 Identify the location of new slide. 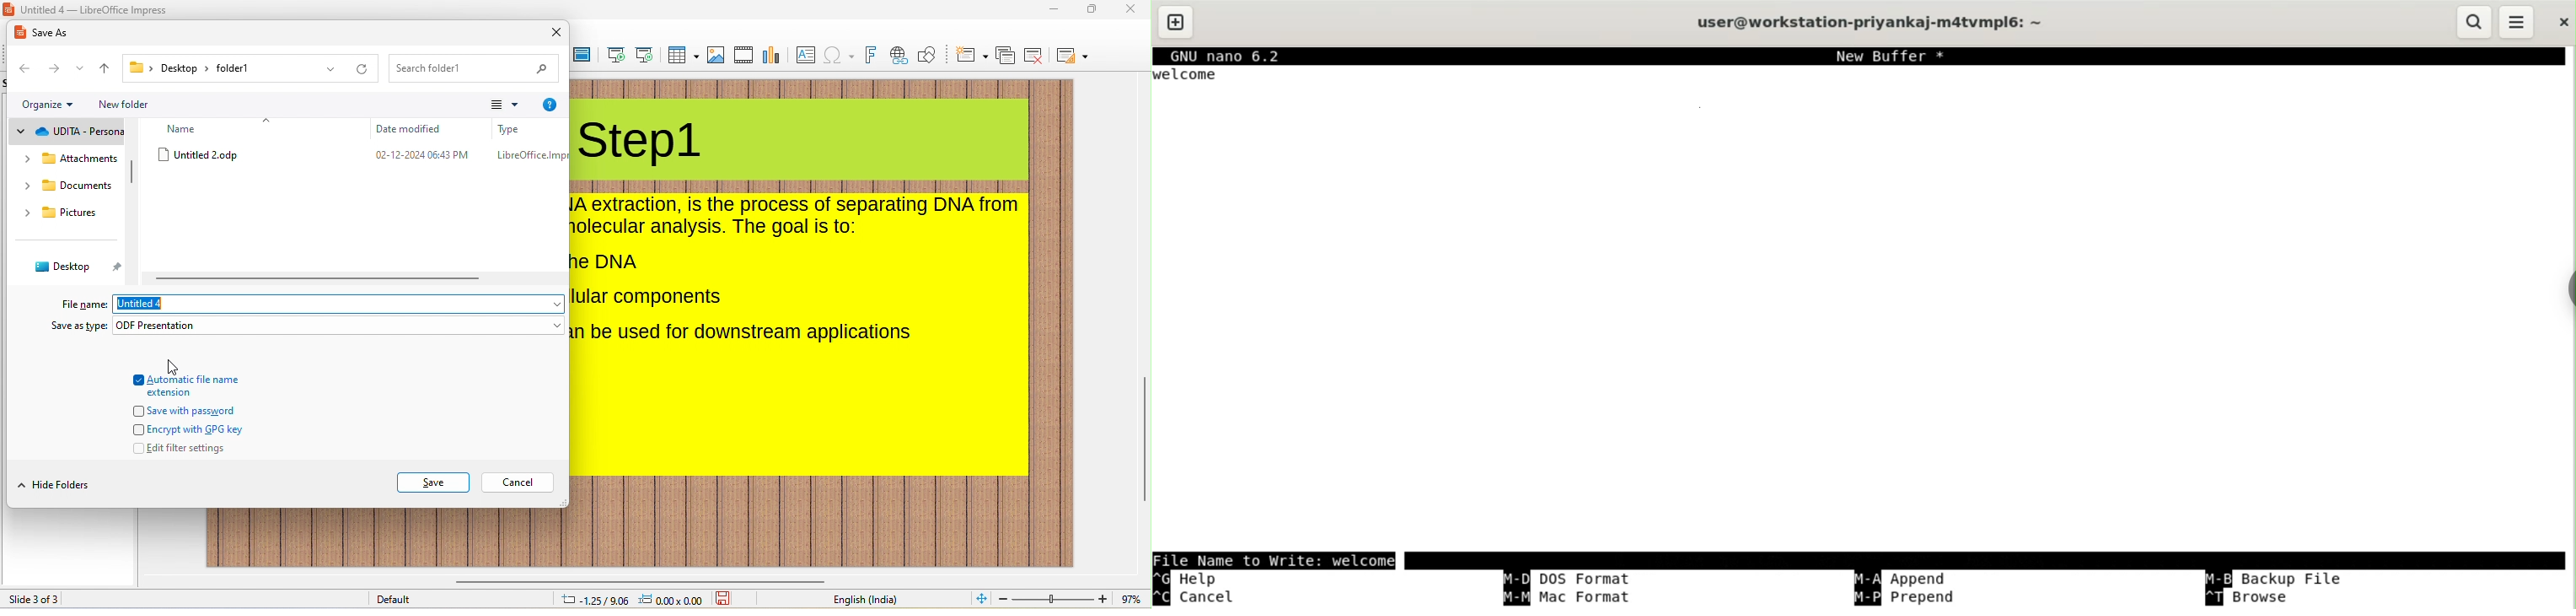
(971, 55).